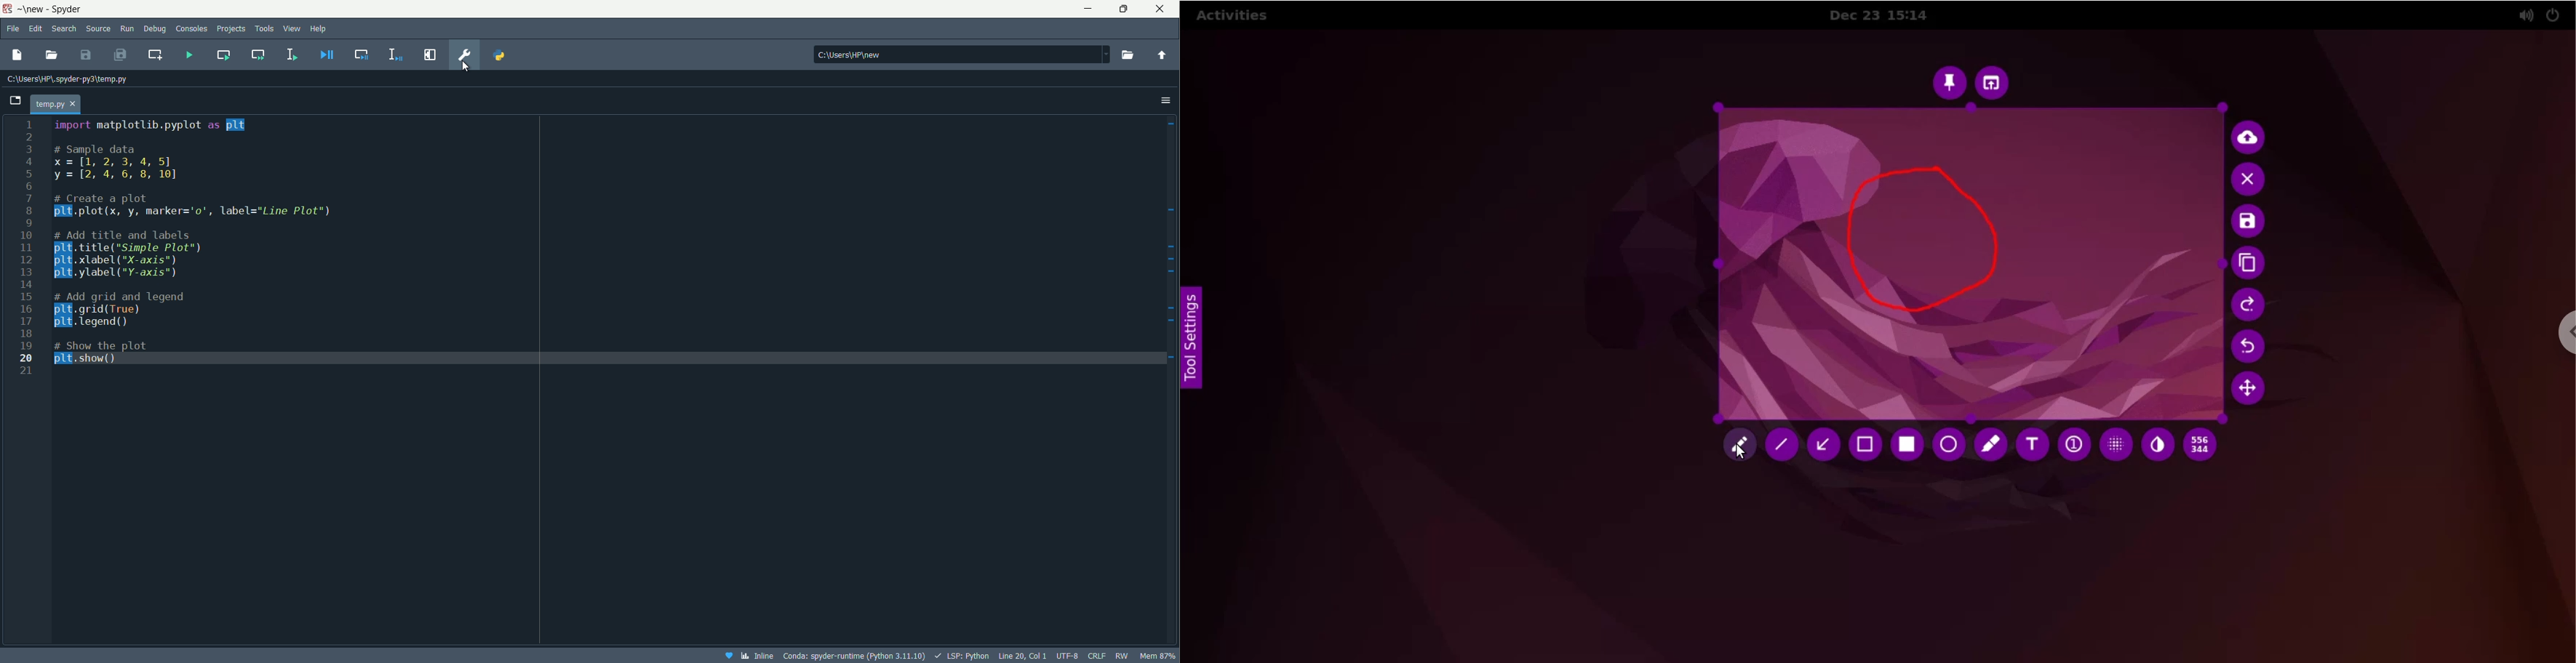 This screenshot has width=2576, height=672. Describe the element at coordinates (1124, 9) in the screenshot. I see `maximize` at that location.